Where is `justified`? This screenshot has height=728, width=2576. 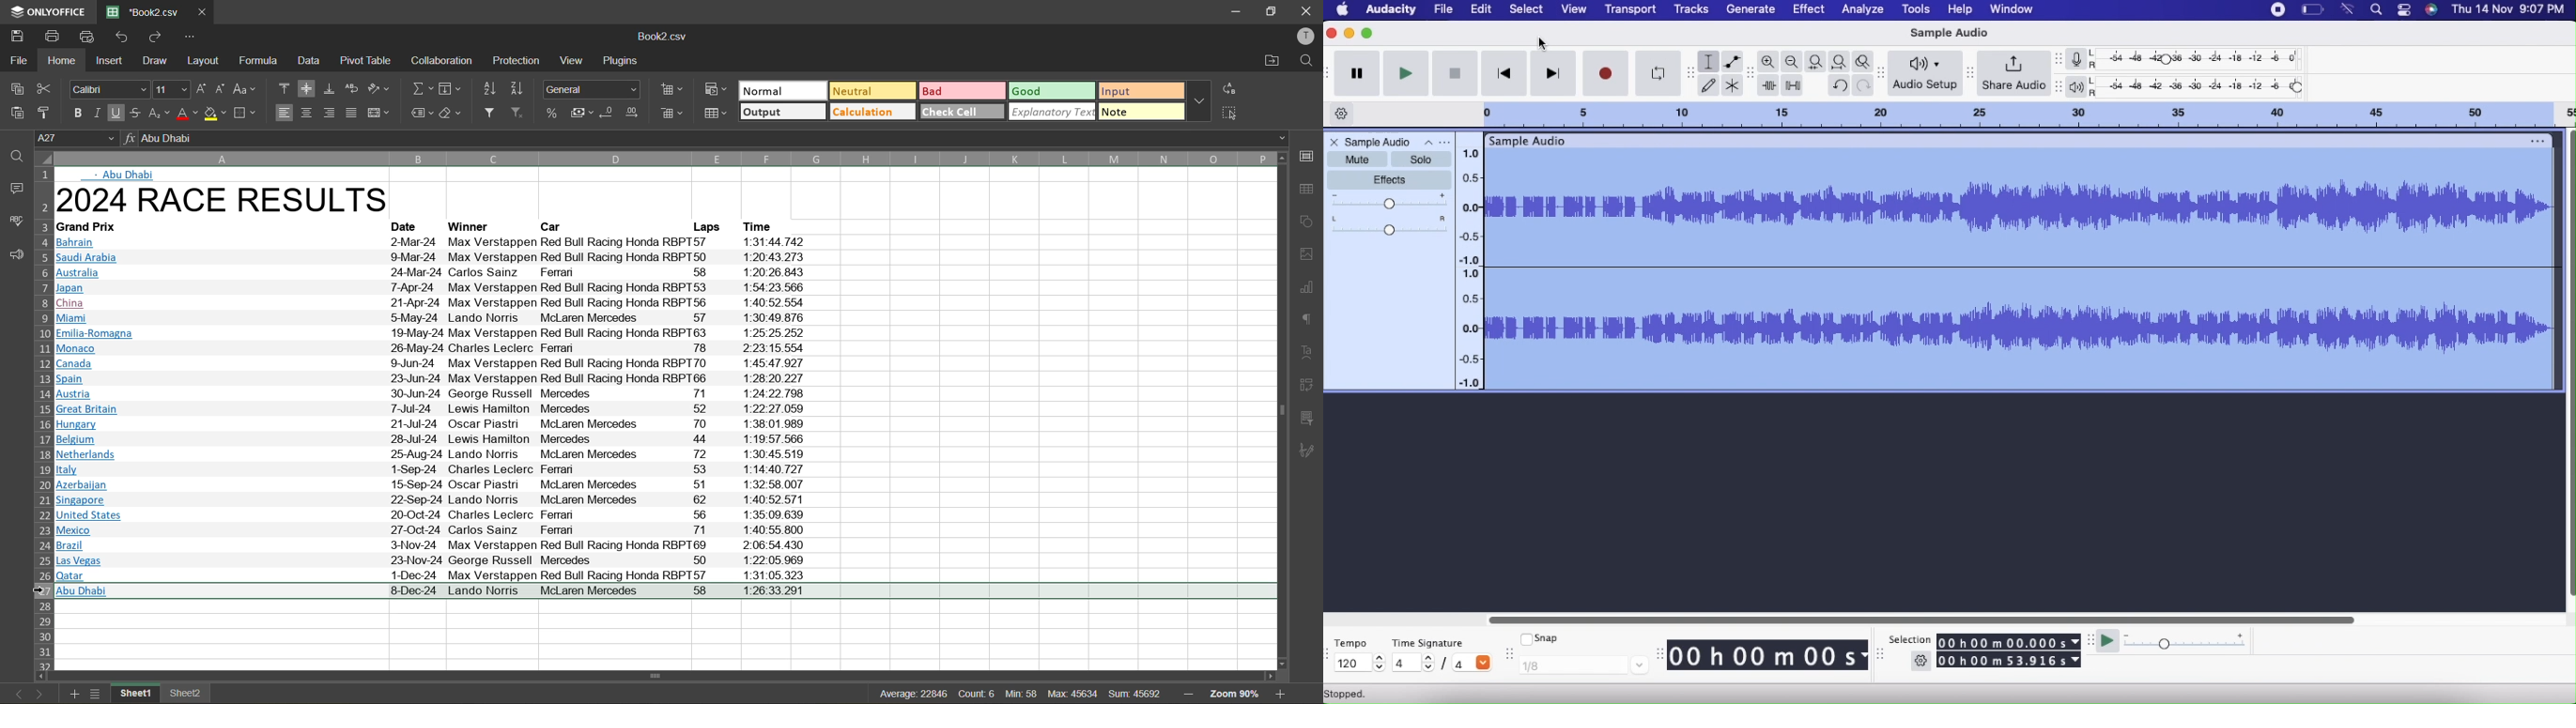
justified is located at coordinates (354, 114).